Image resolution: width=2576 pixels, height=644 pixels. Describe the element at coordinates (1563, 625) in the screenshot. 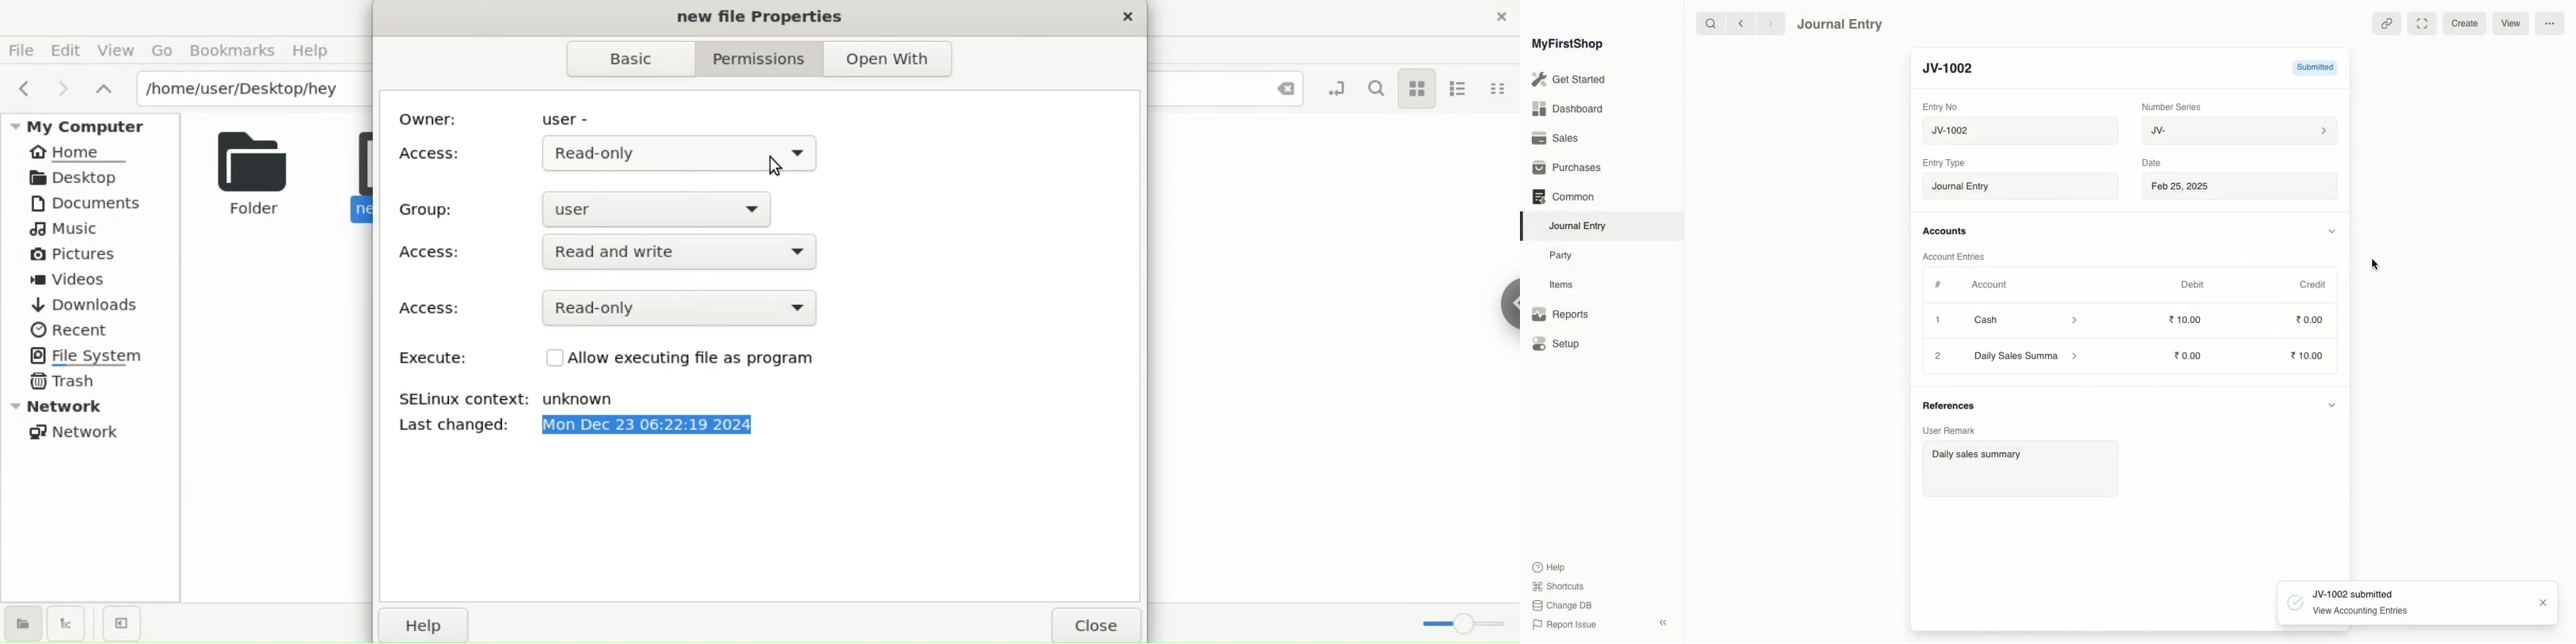

I see `Report Issue` at that location.